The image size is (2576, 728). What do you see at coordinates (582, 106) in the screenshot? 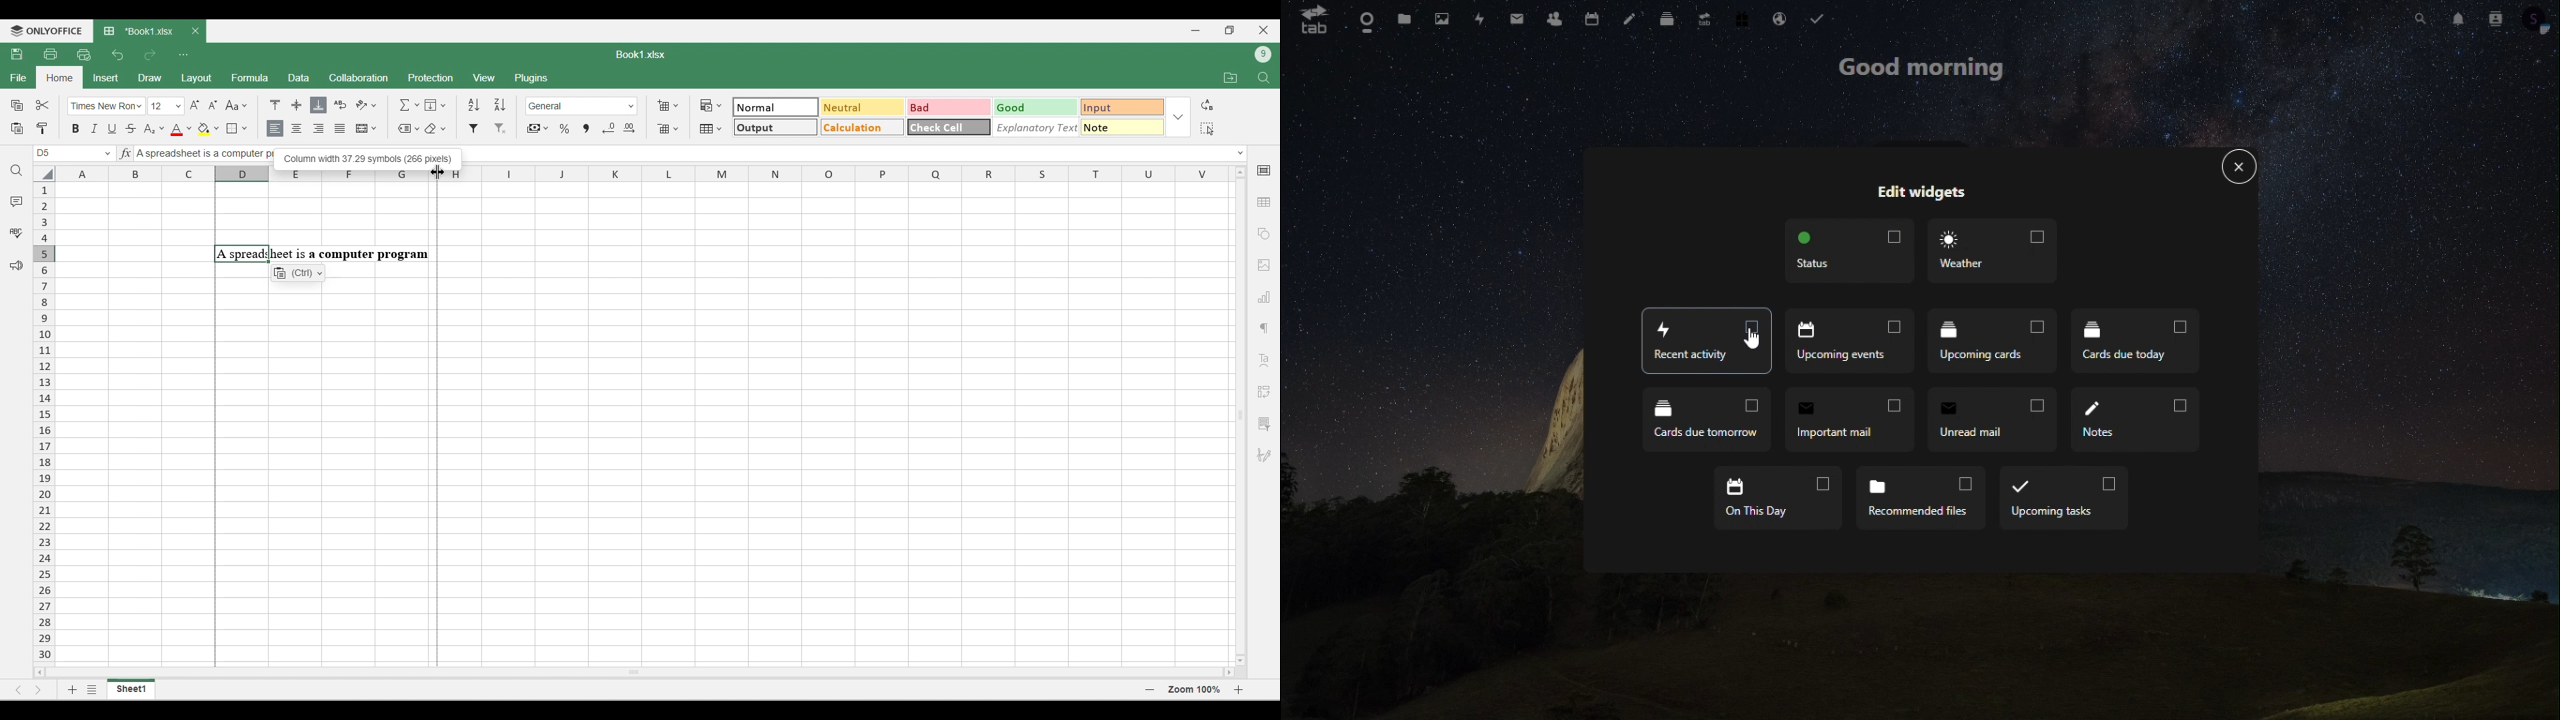
I see `Number format options` at bounding box center [582, 106].